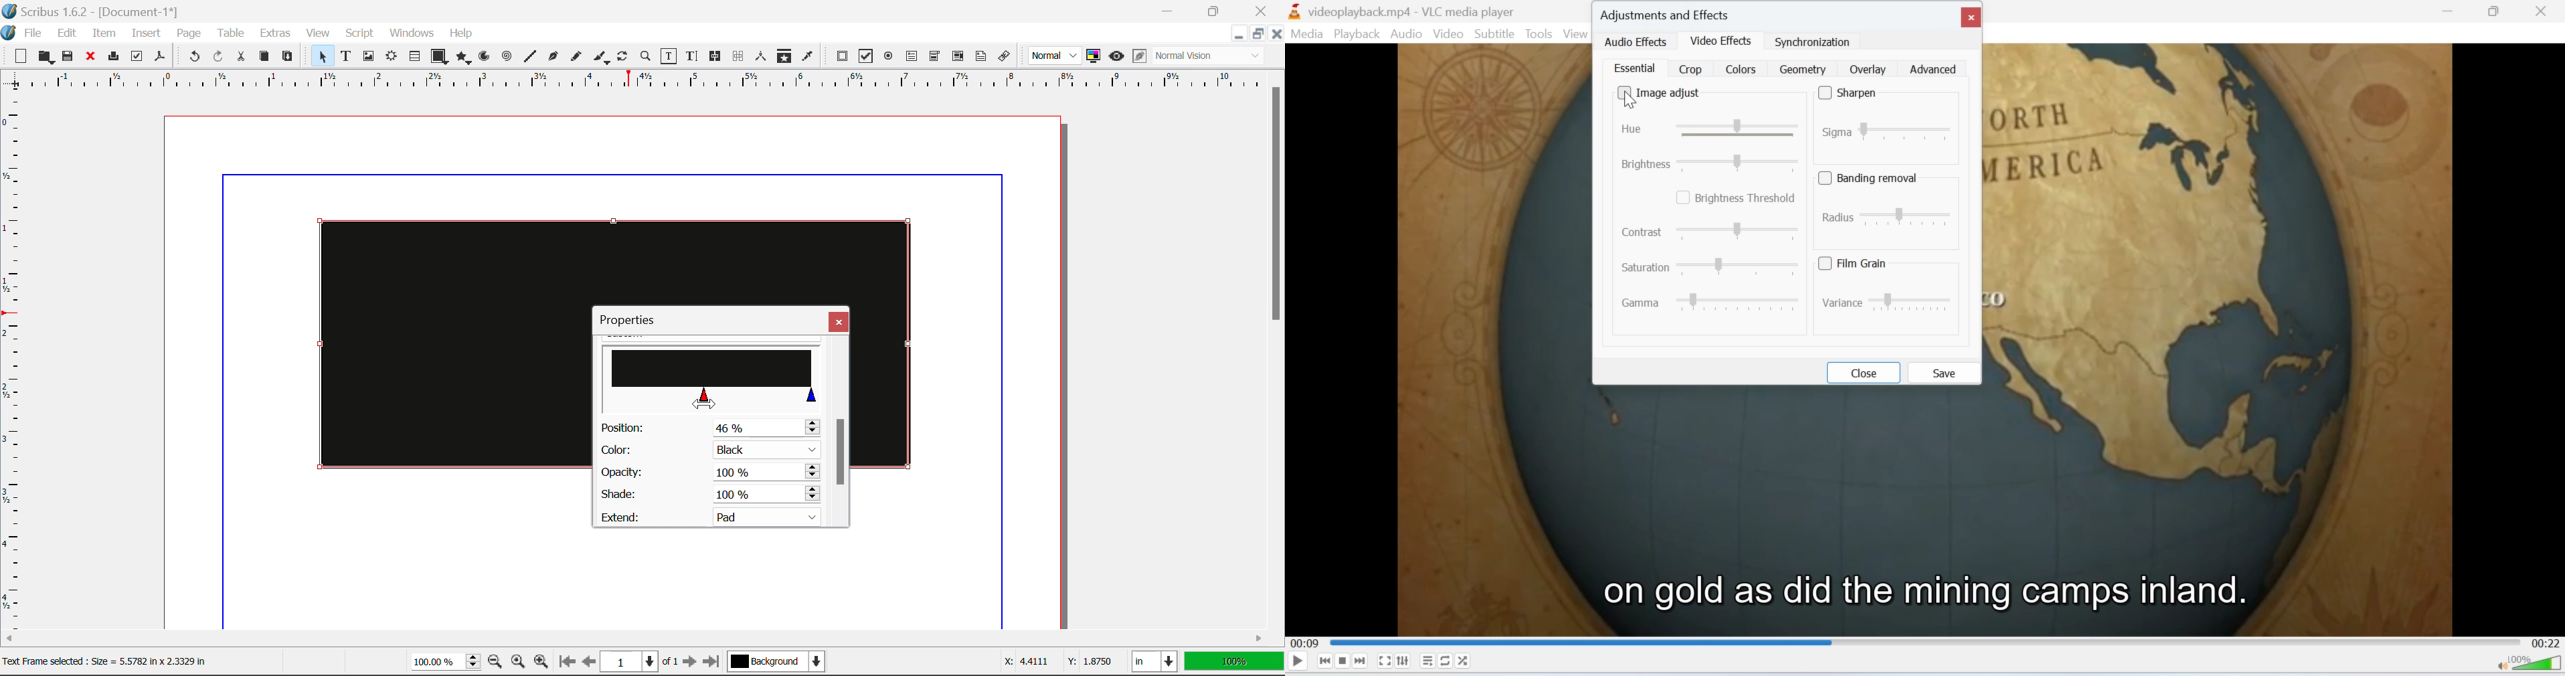 The image size is (2576, 700). What do you see at coordinates (1361, 660) in the screenshot?
I see `Seek forward` at bounding box center [1361, 660].